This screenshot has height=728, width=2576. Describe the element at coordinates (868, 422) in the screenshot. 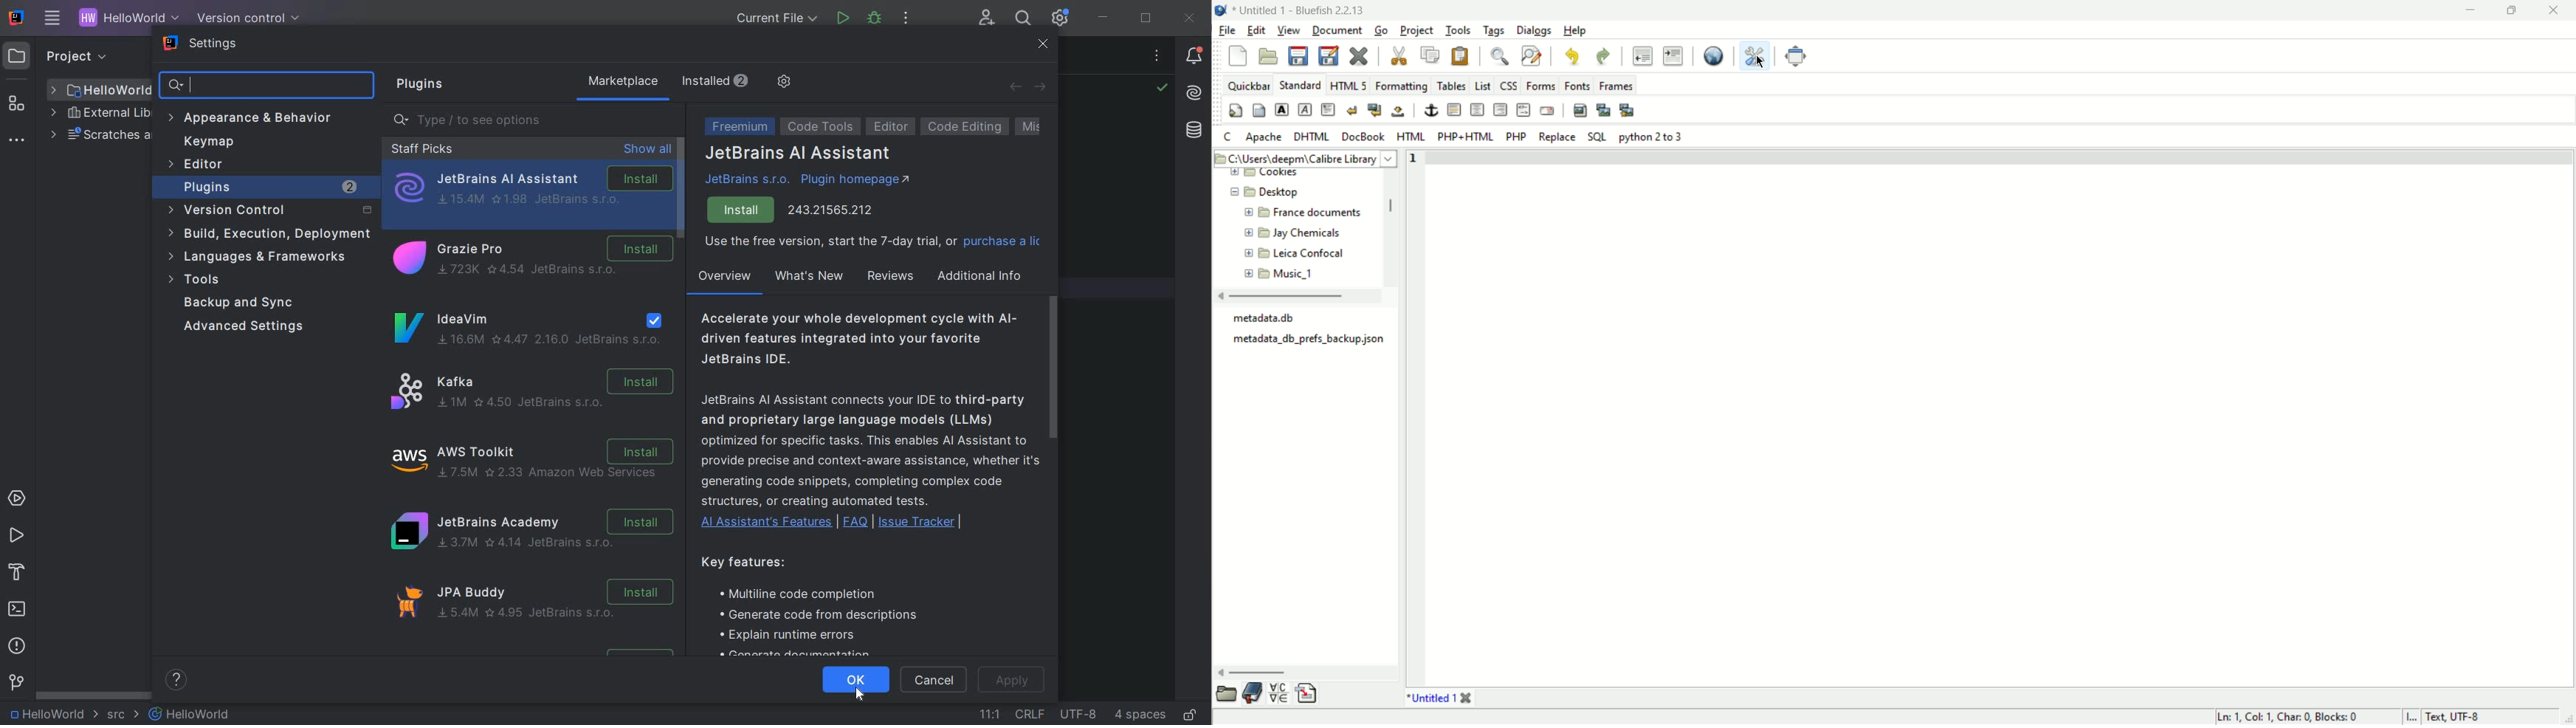

I see `overview info` at that location.